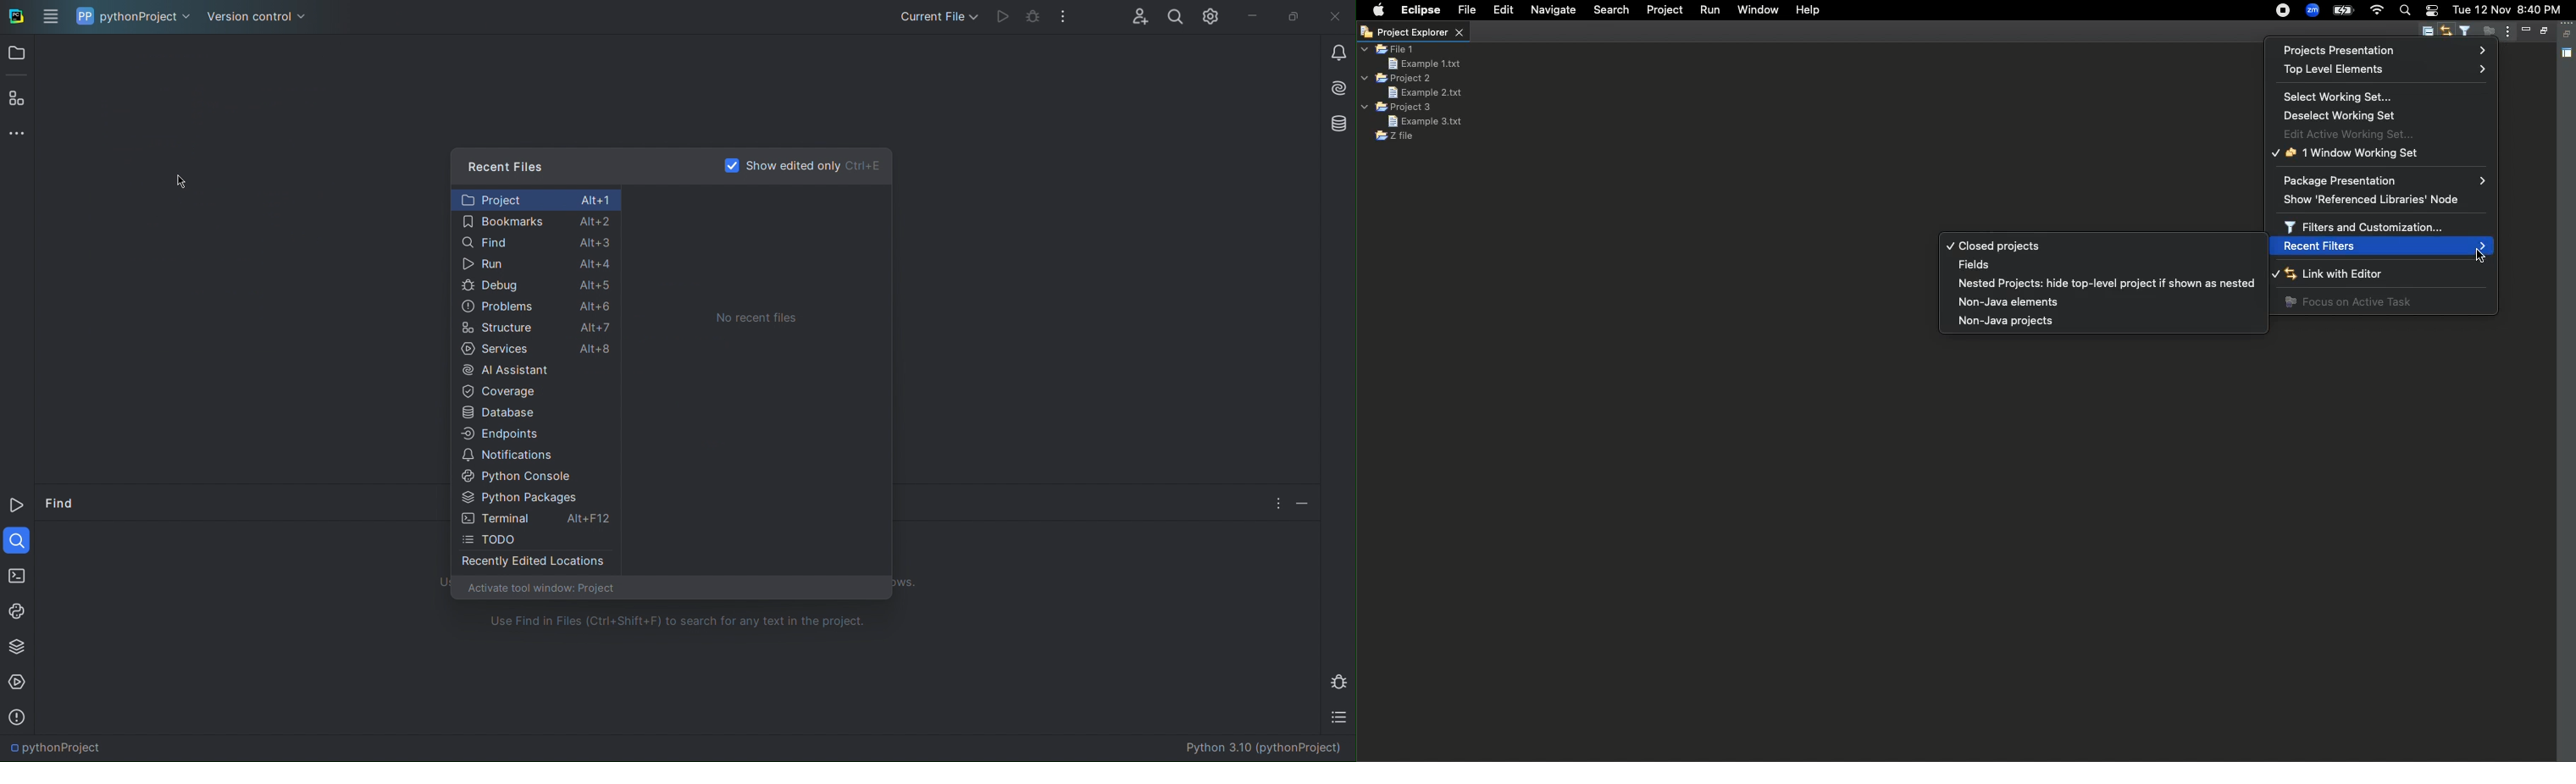  What do you see at coordinates (1984, 266) in the screenshot?
I see `Fields` at bounding box center [1984, 266].